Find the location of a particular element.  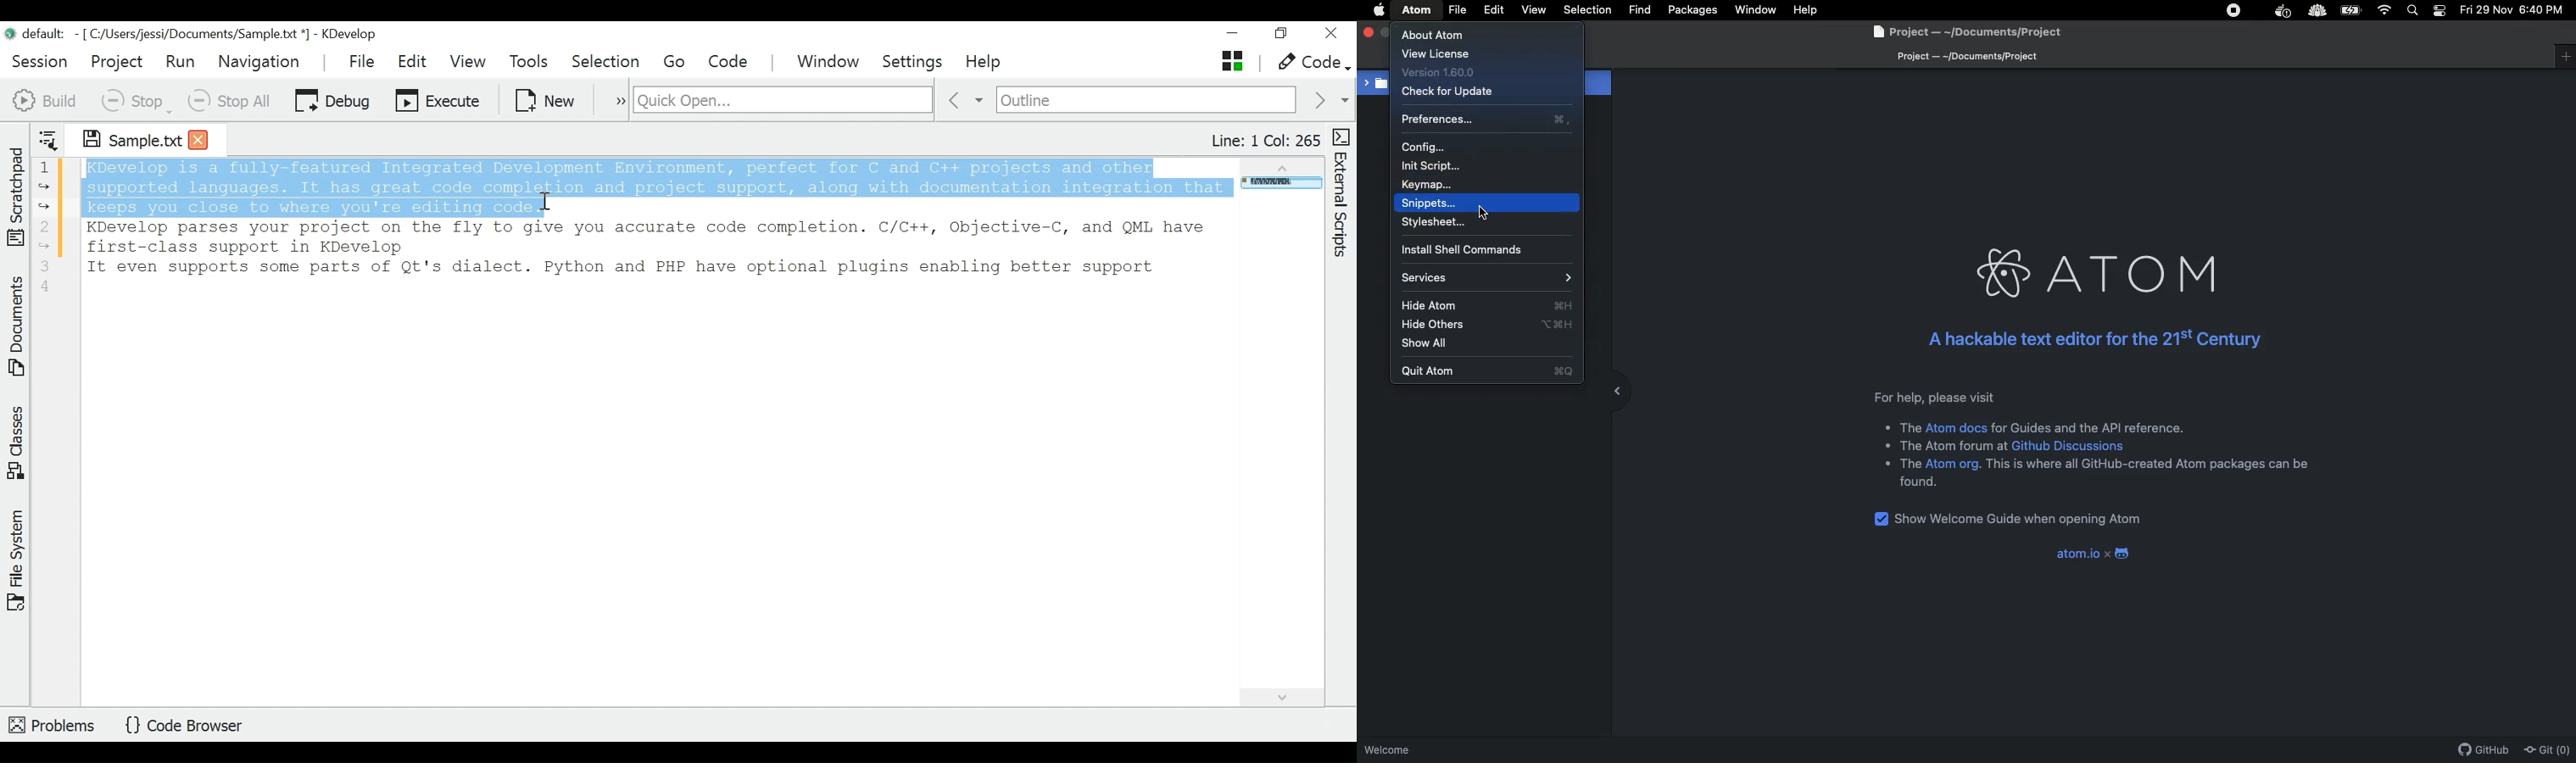

Atom docs is located at coordinates (1955, 427).